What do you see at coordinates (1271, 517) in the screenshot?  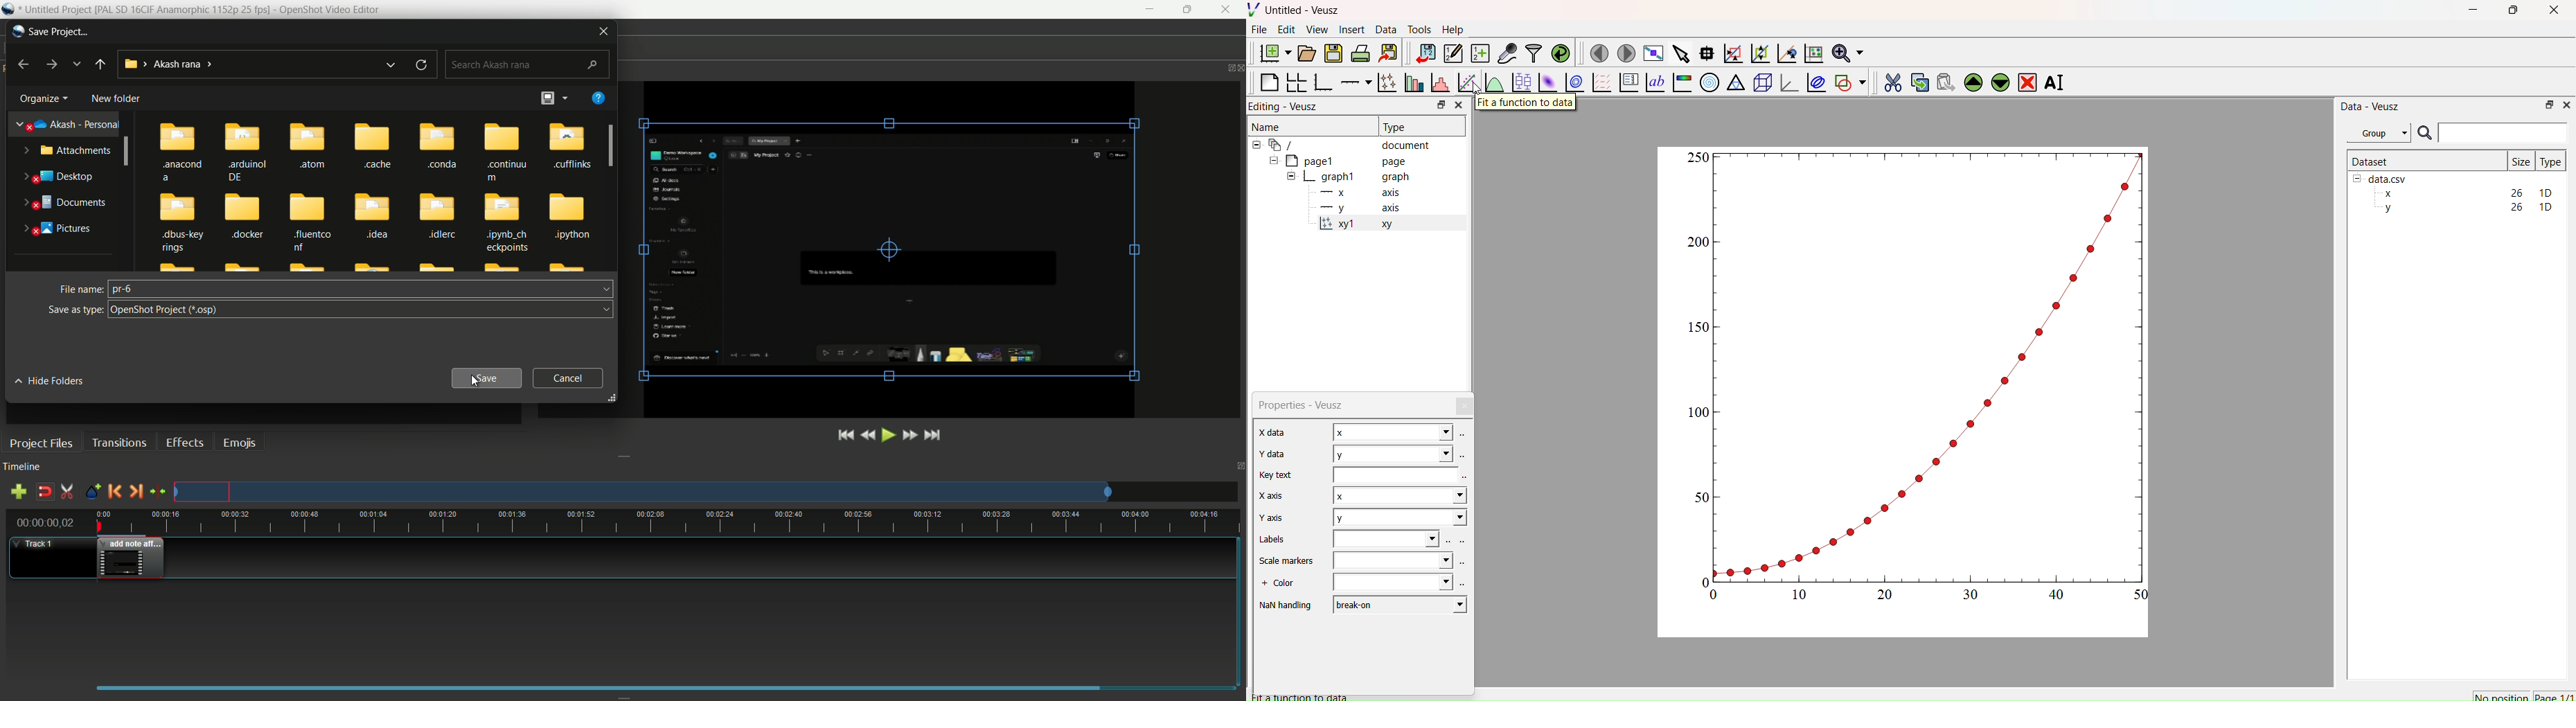 I see `Y axis` at bounding box center [1271, 517].